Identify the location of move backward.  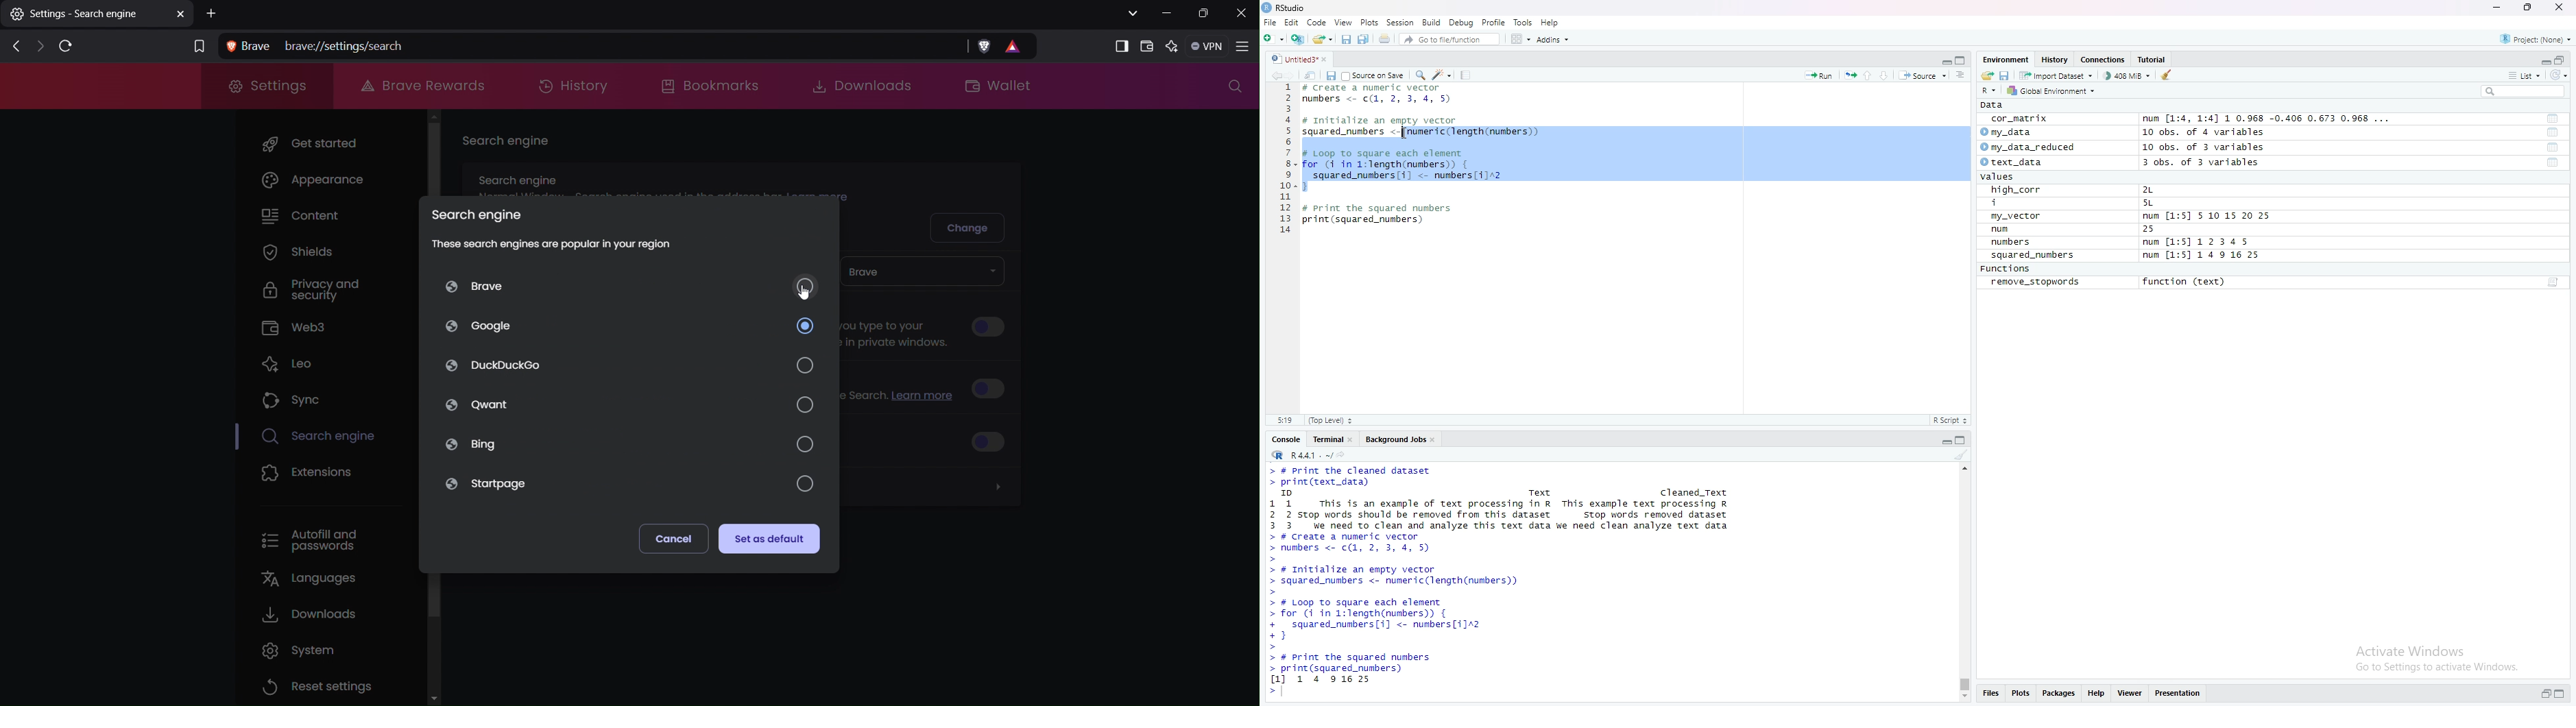
(1276, 74).